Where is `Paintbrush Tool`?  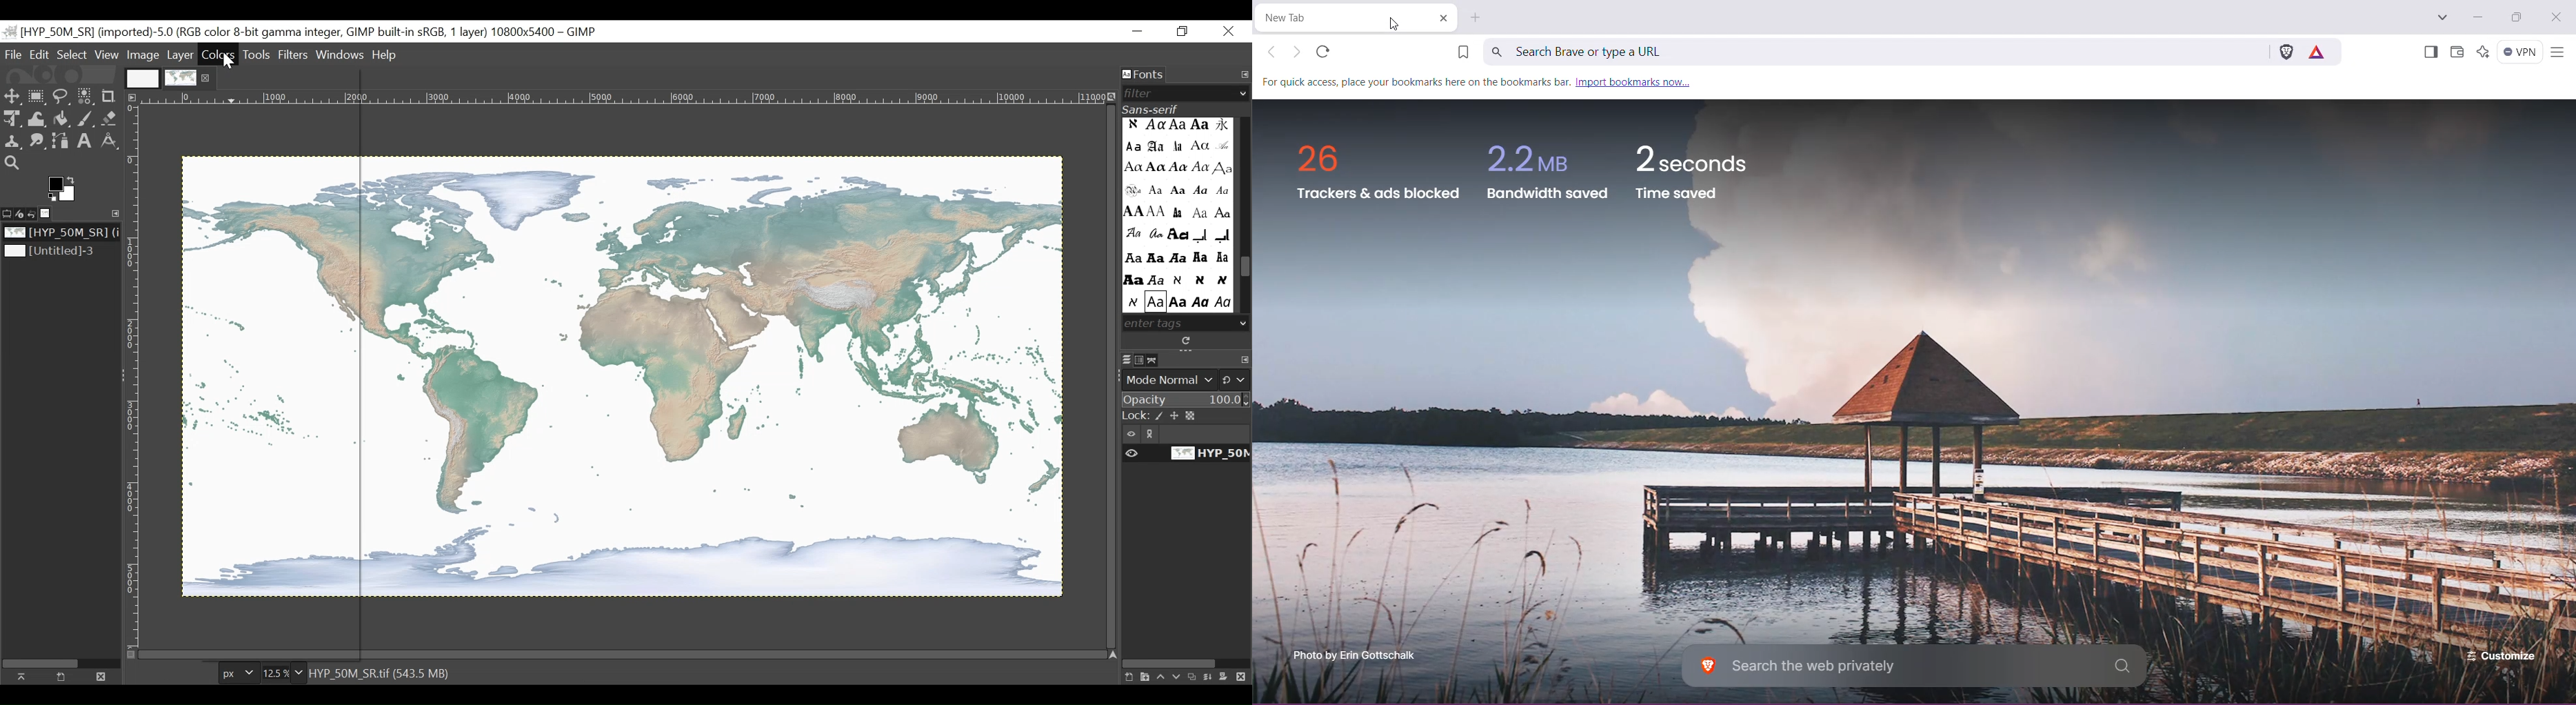
Paintbrush Tool is located at coordinates (87, 121).